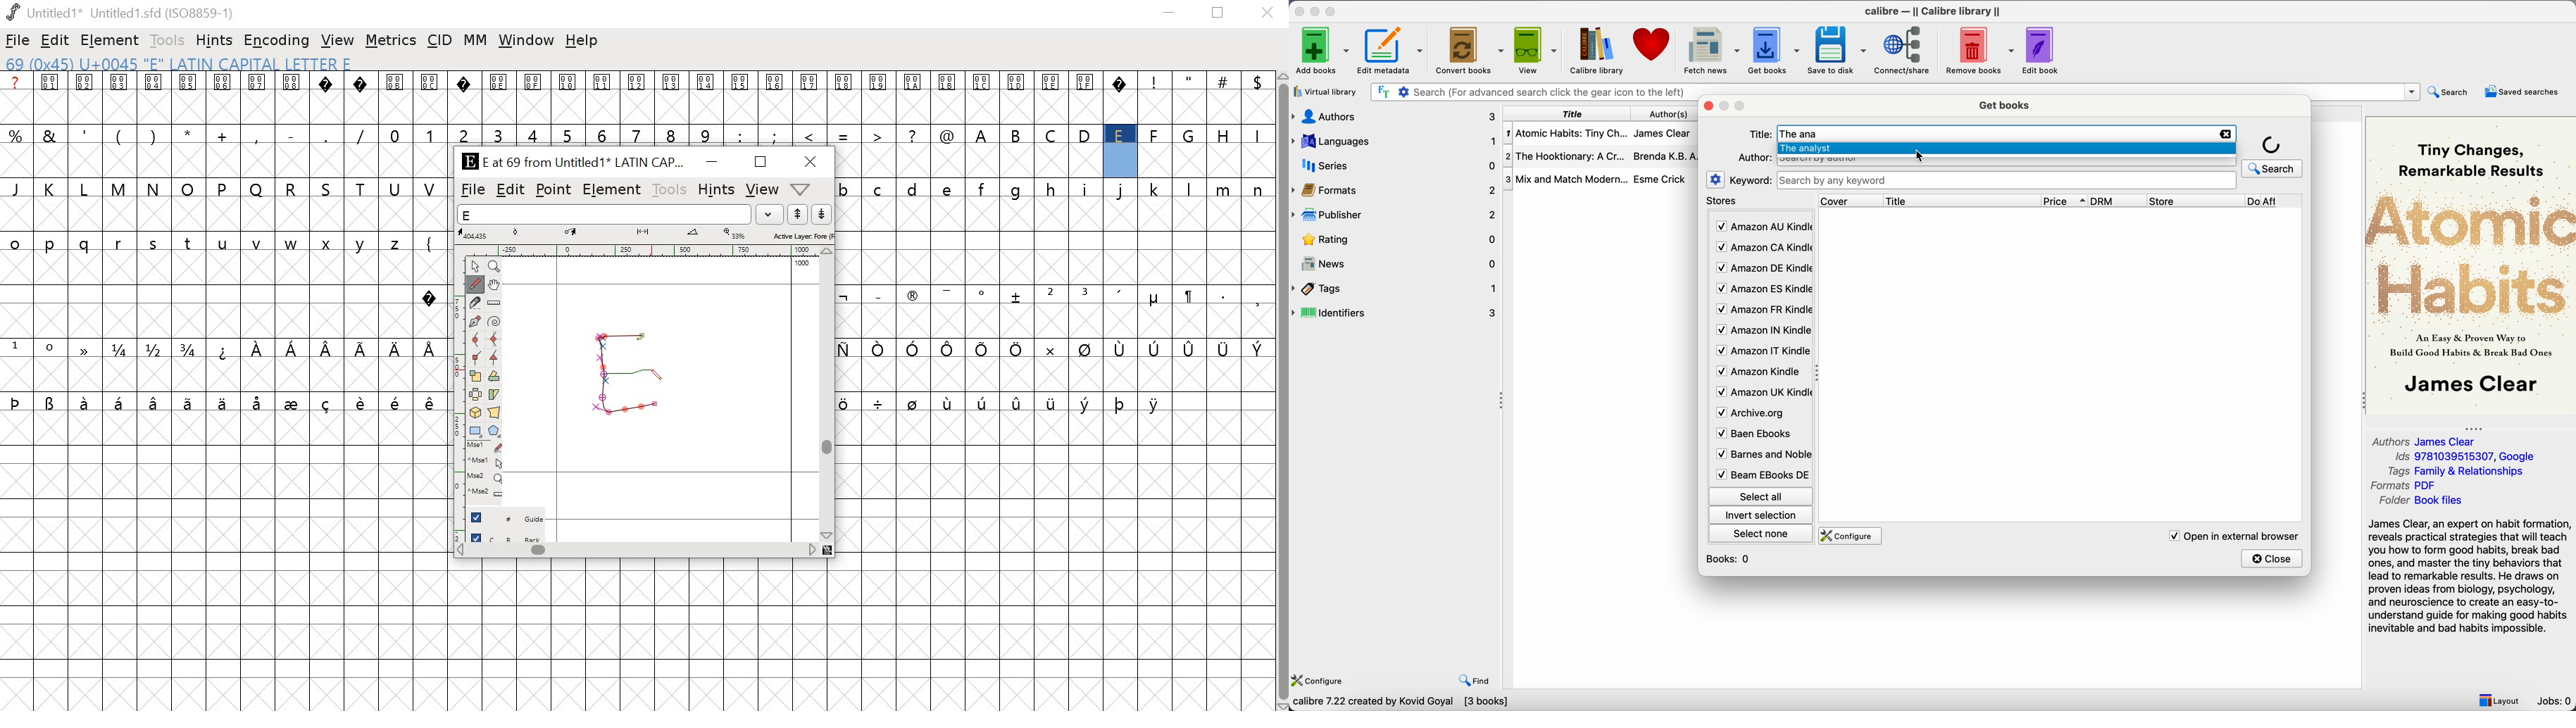 Image resolution: width=2576 pixels, height=728 pixels. Describe the element at coordinates (820, 214) in the screenshot. I see `down` at that location.